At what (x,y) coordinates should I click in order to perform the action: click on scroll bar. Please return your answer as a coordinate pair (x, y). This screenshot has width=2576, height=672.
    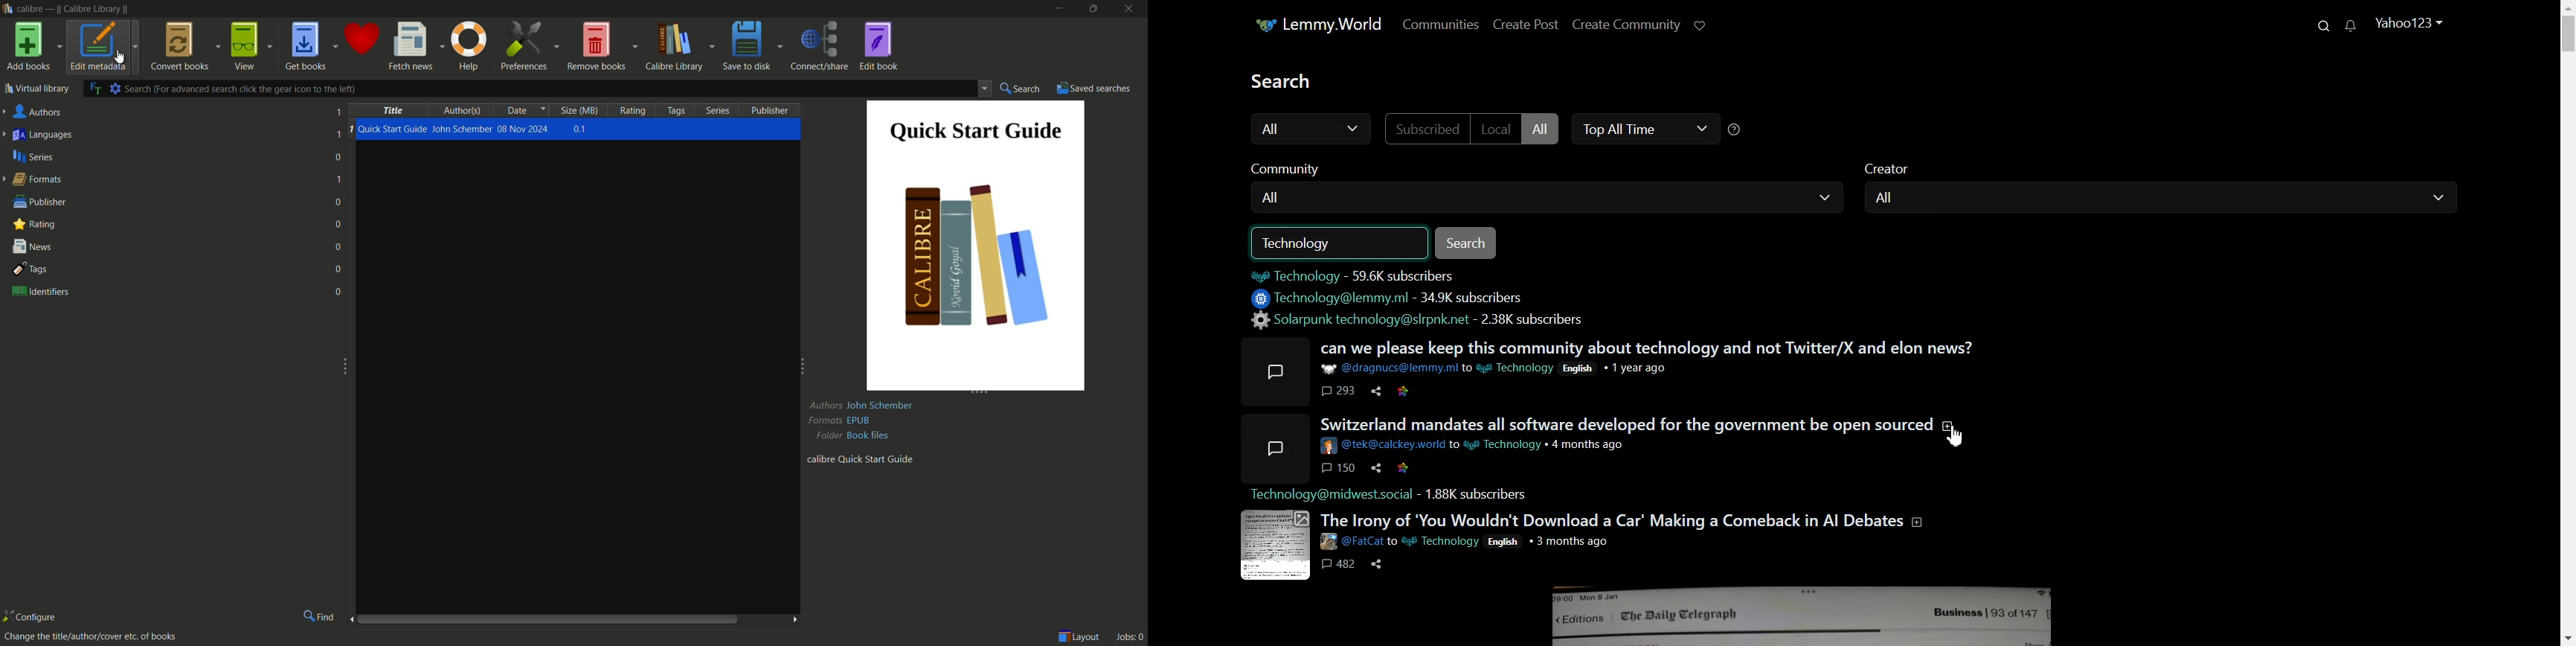
    Looking at the image, I should click on (575, 620).